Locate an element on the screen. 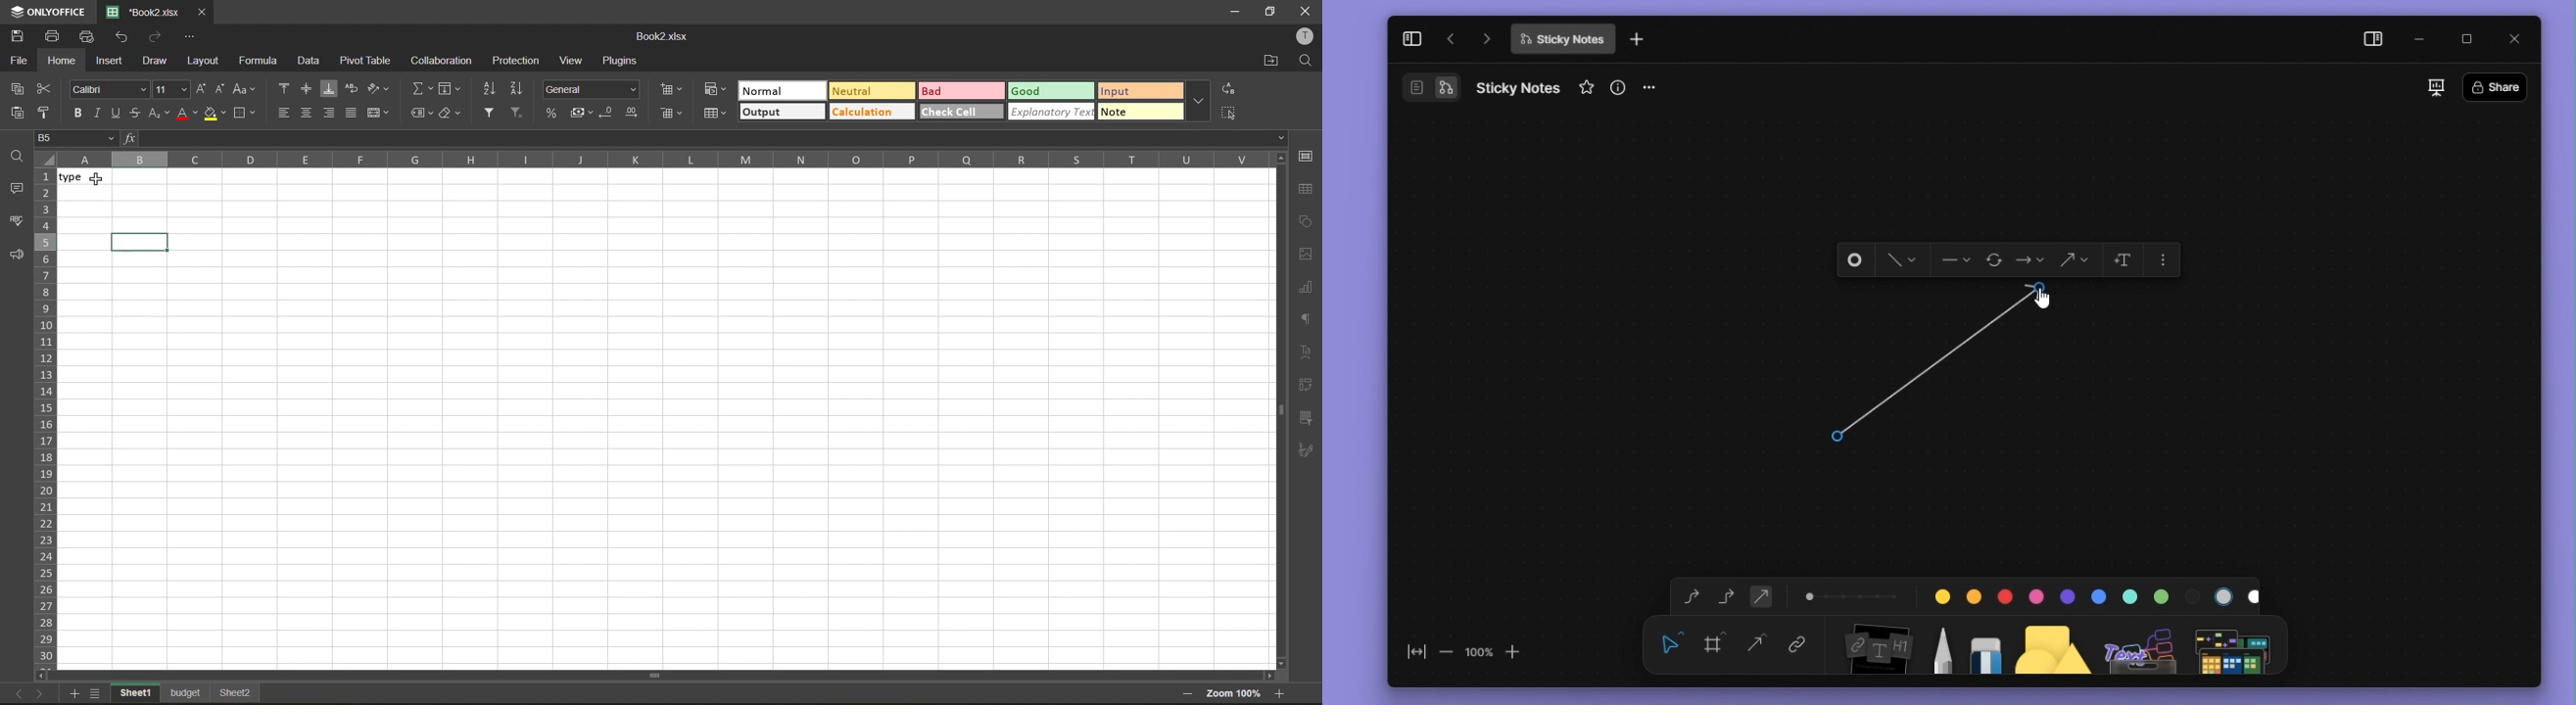 The image size is (2576, 728). file name is located at coordinates (1562, 39).